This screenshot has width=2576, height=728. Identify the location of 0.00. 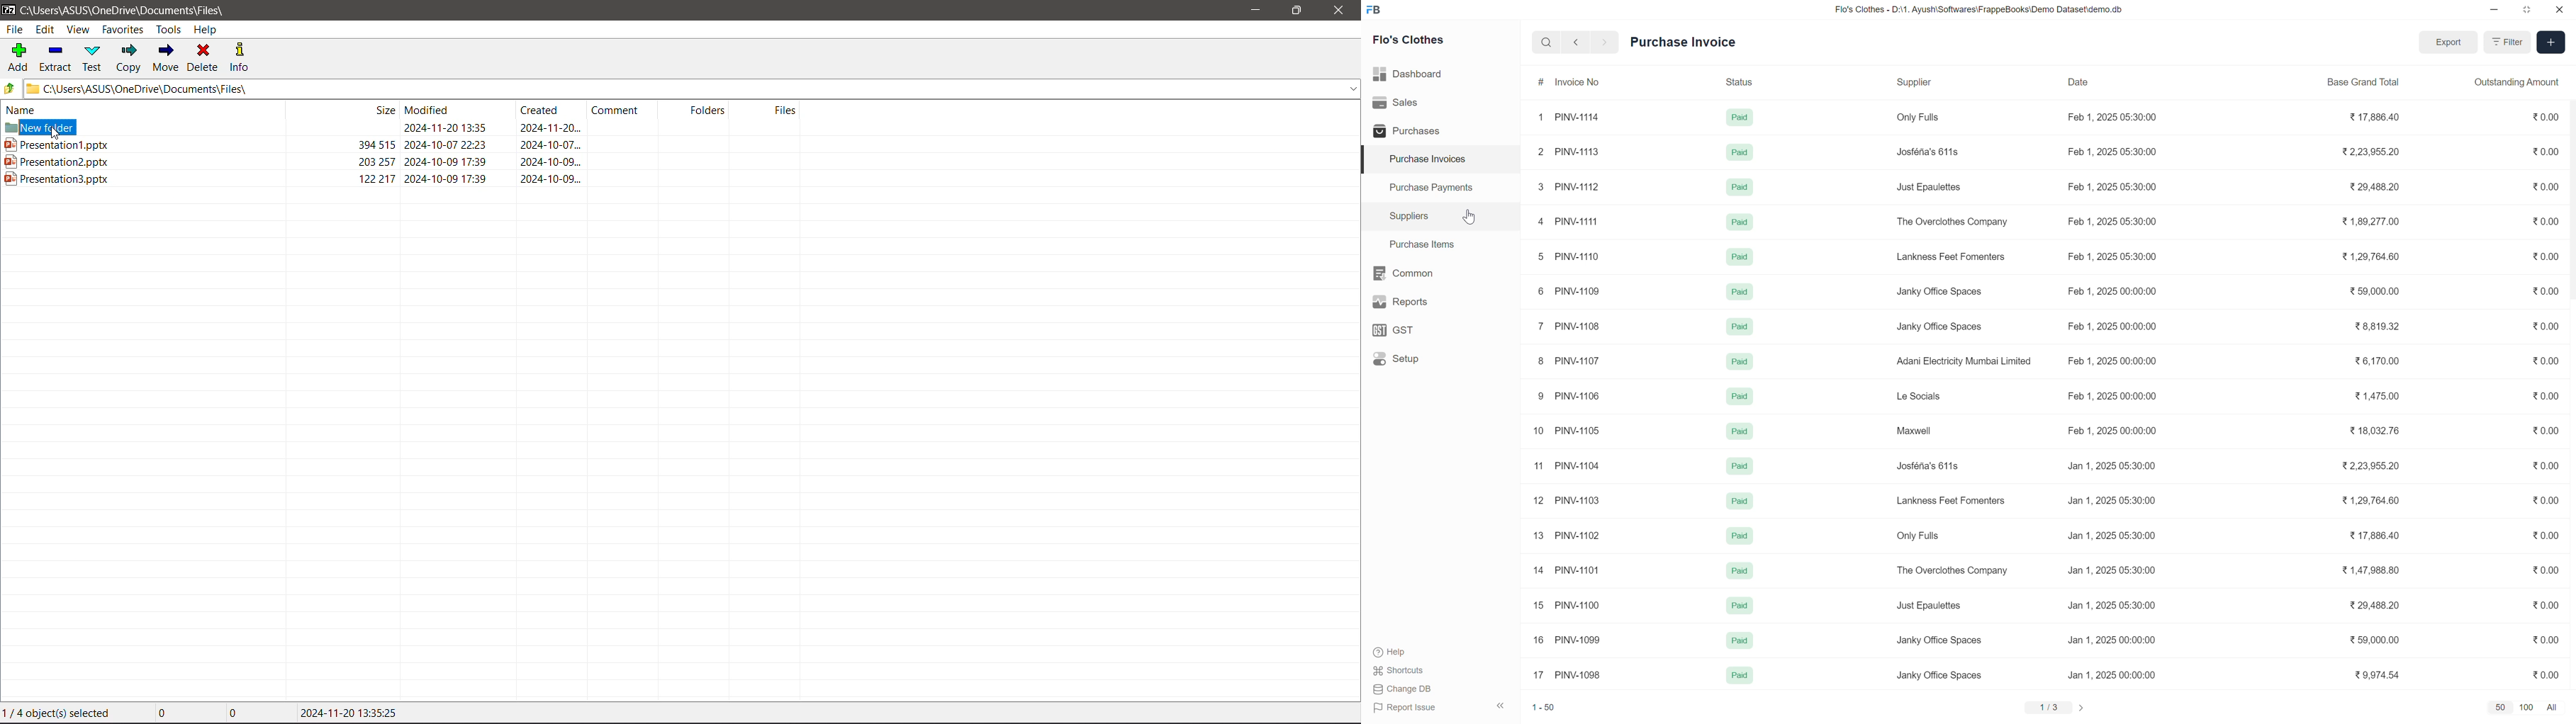
(2546, 431).